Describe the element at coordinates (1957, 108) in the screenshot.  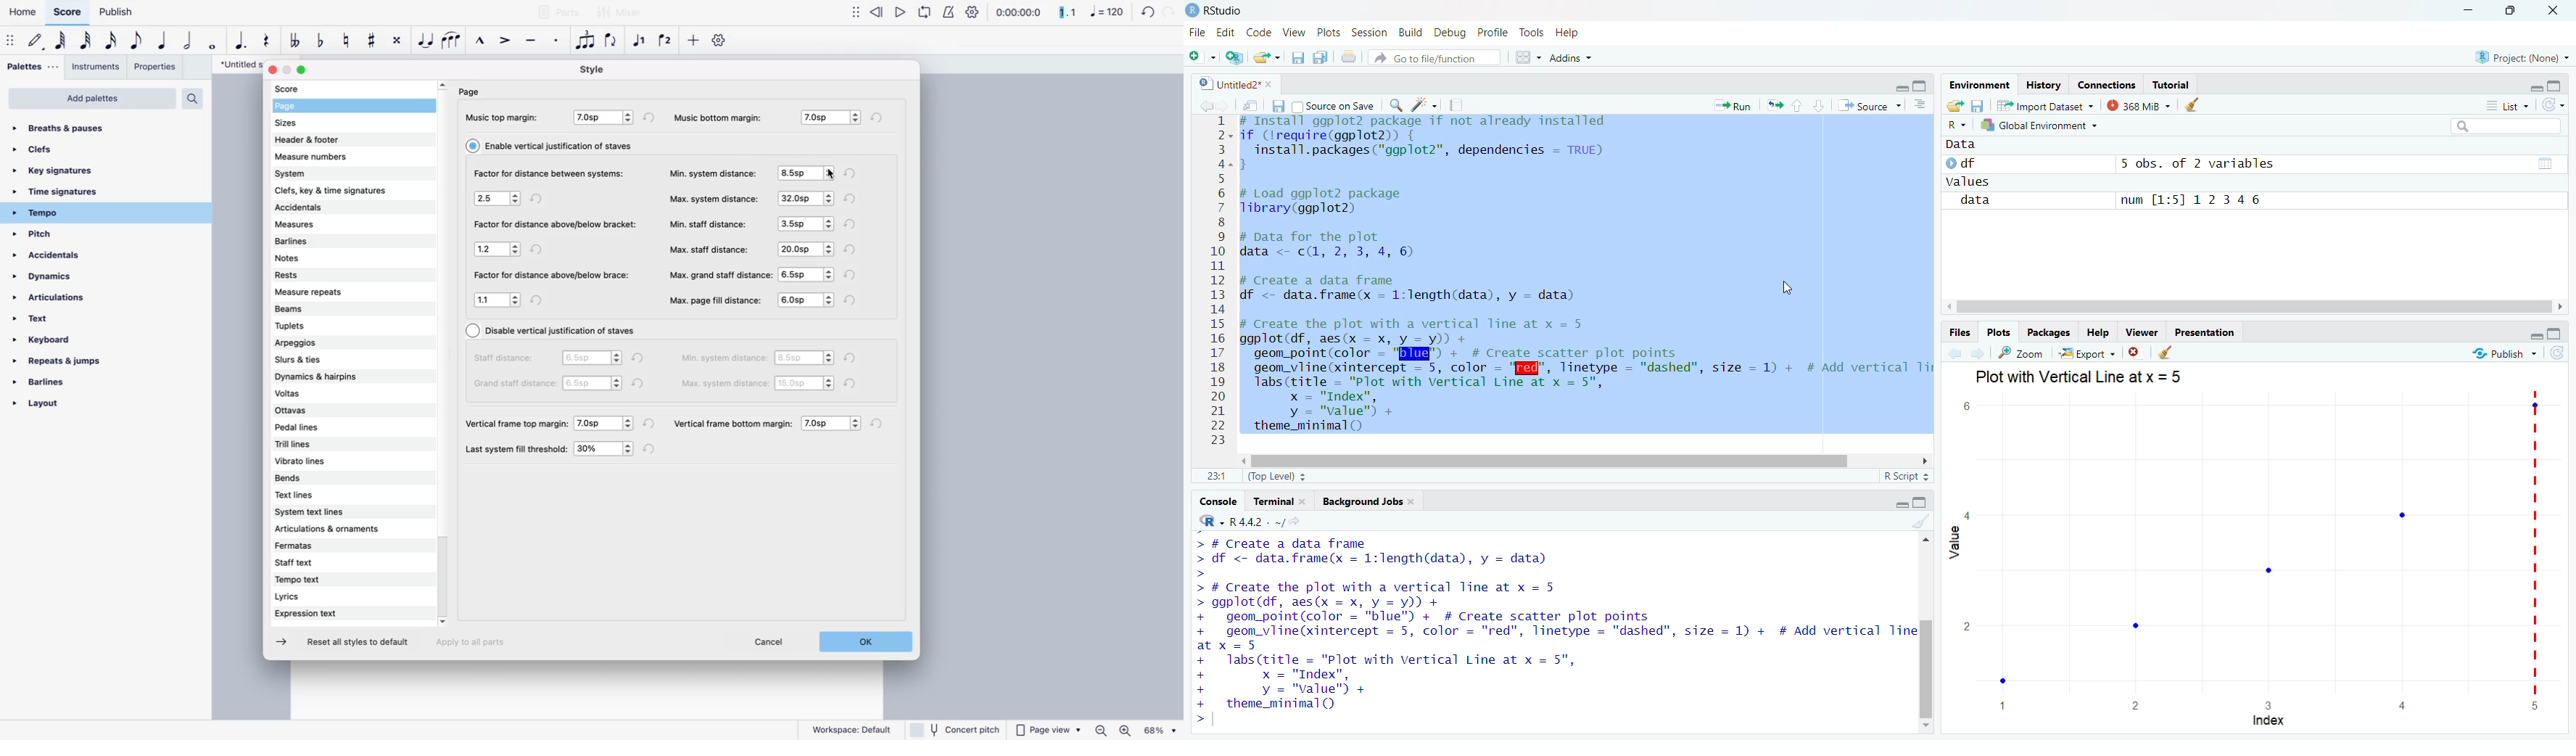
I see `export` at that location.